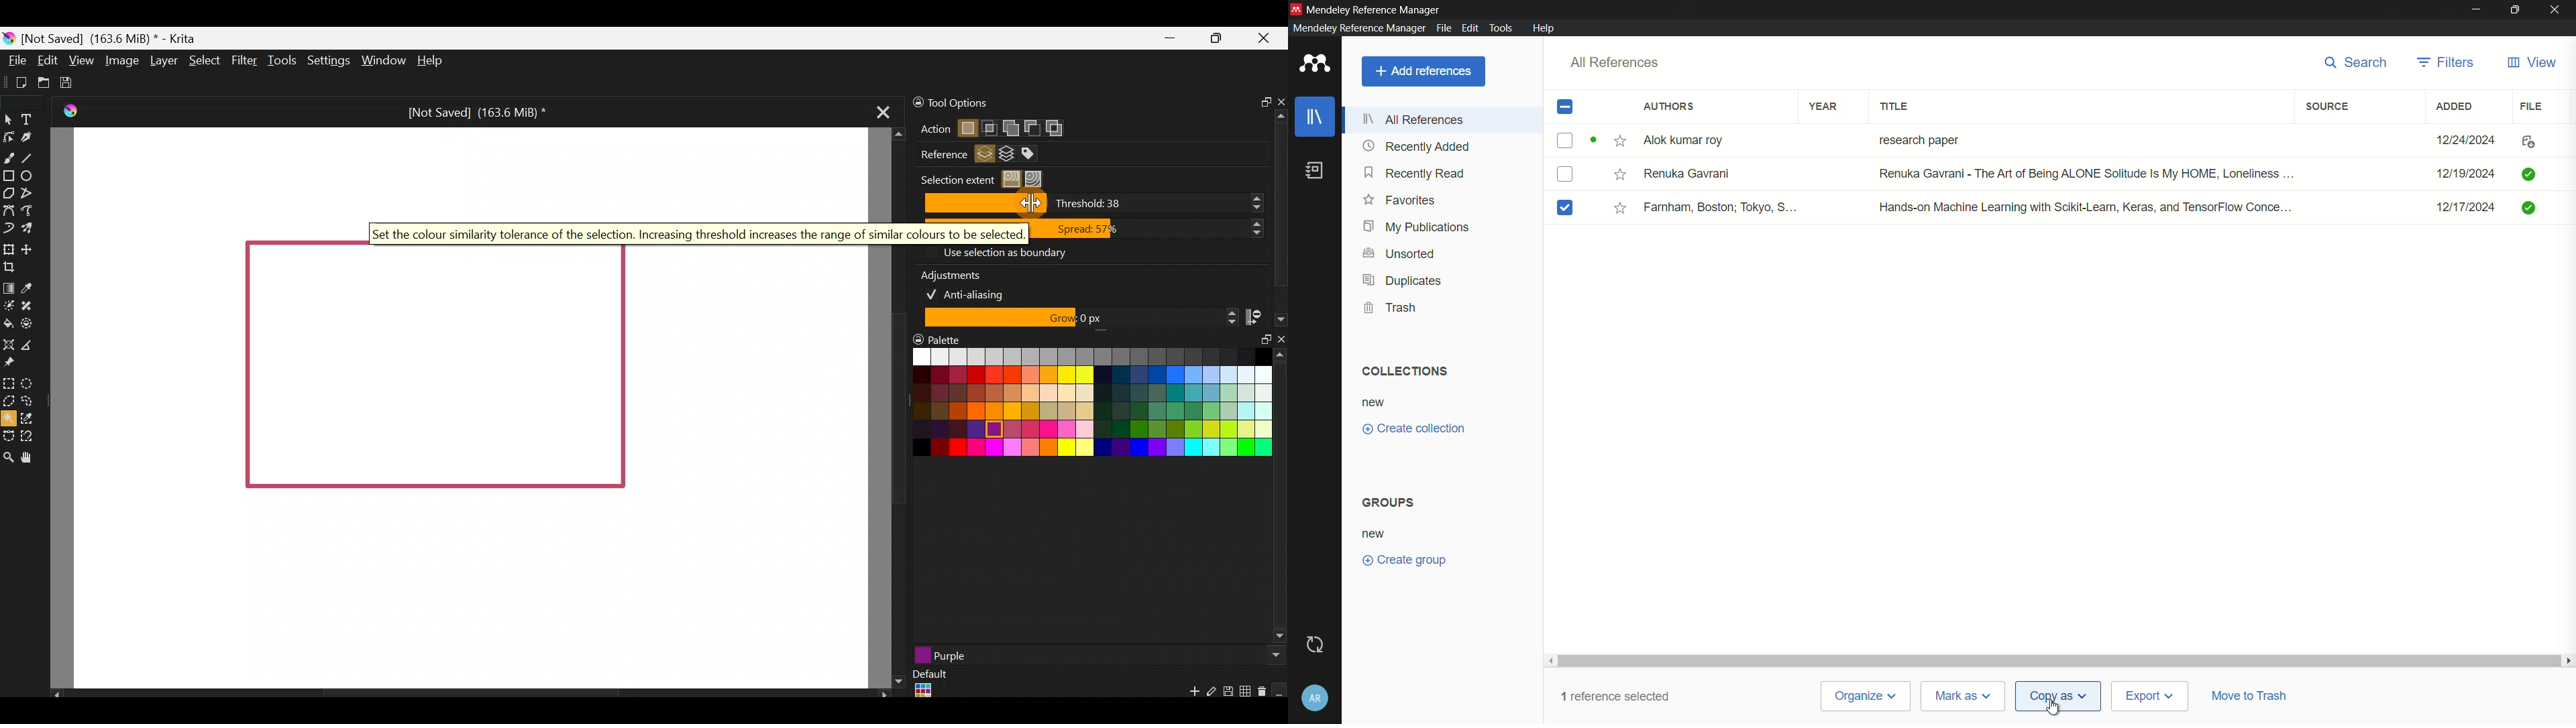 Image resolution: width=2576 pixels, height=728 pixels. I want to click on file menu, so click(1444, 28).